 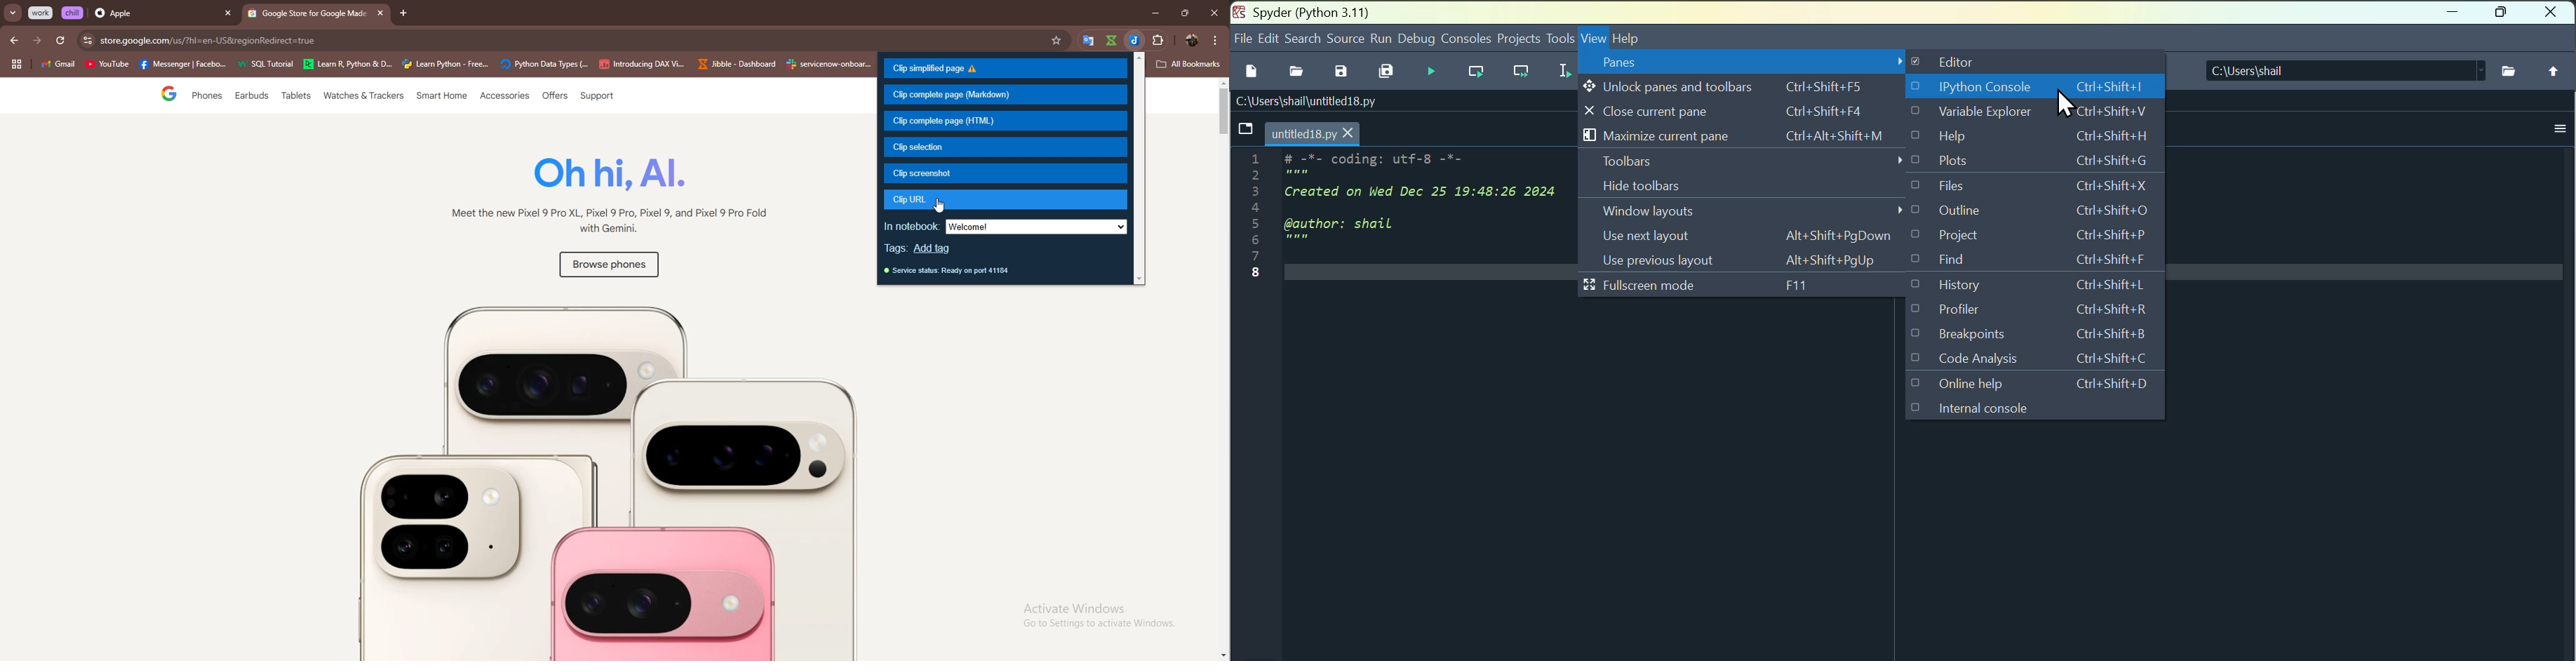 I want to click on Watches & Trackers, so click(x=365, y=97).